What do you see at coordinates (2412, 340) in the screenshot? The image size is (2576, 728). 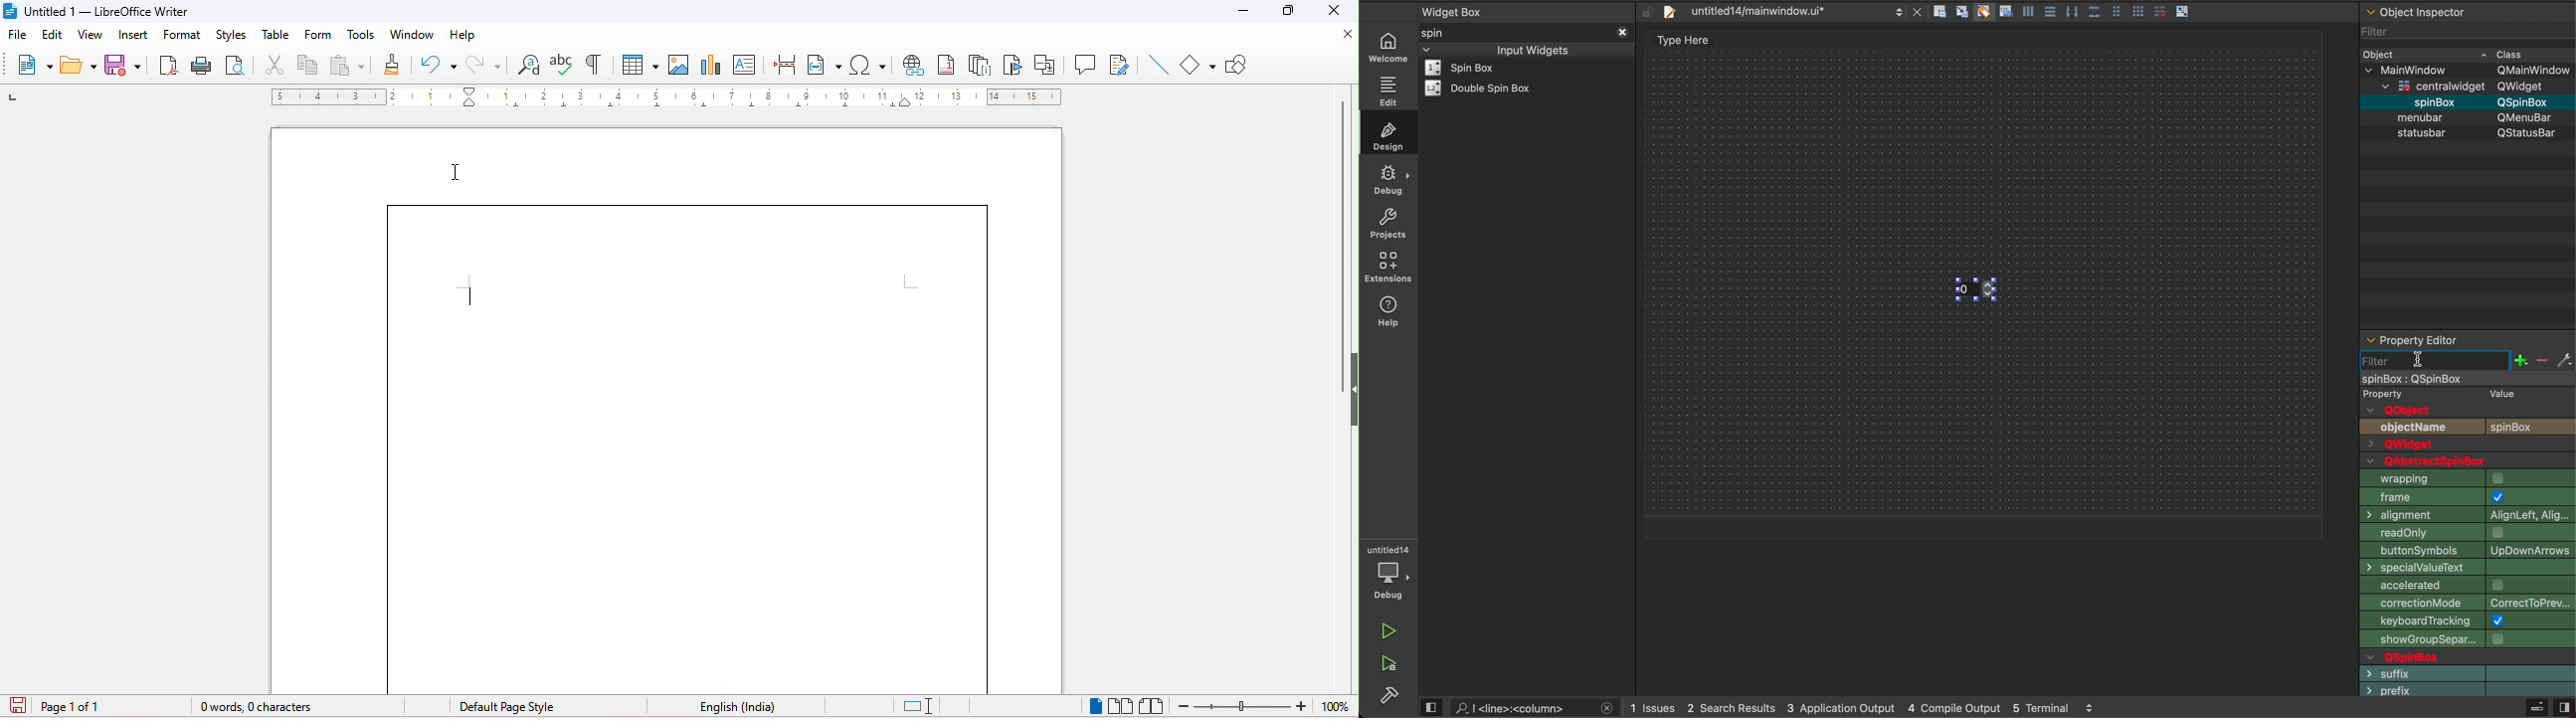 I see `editor` at bounding box center [2412, 340].